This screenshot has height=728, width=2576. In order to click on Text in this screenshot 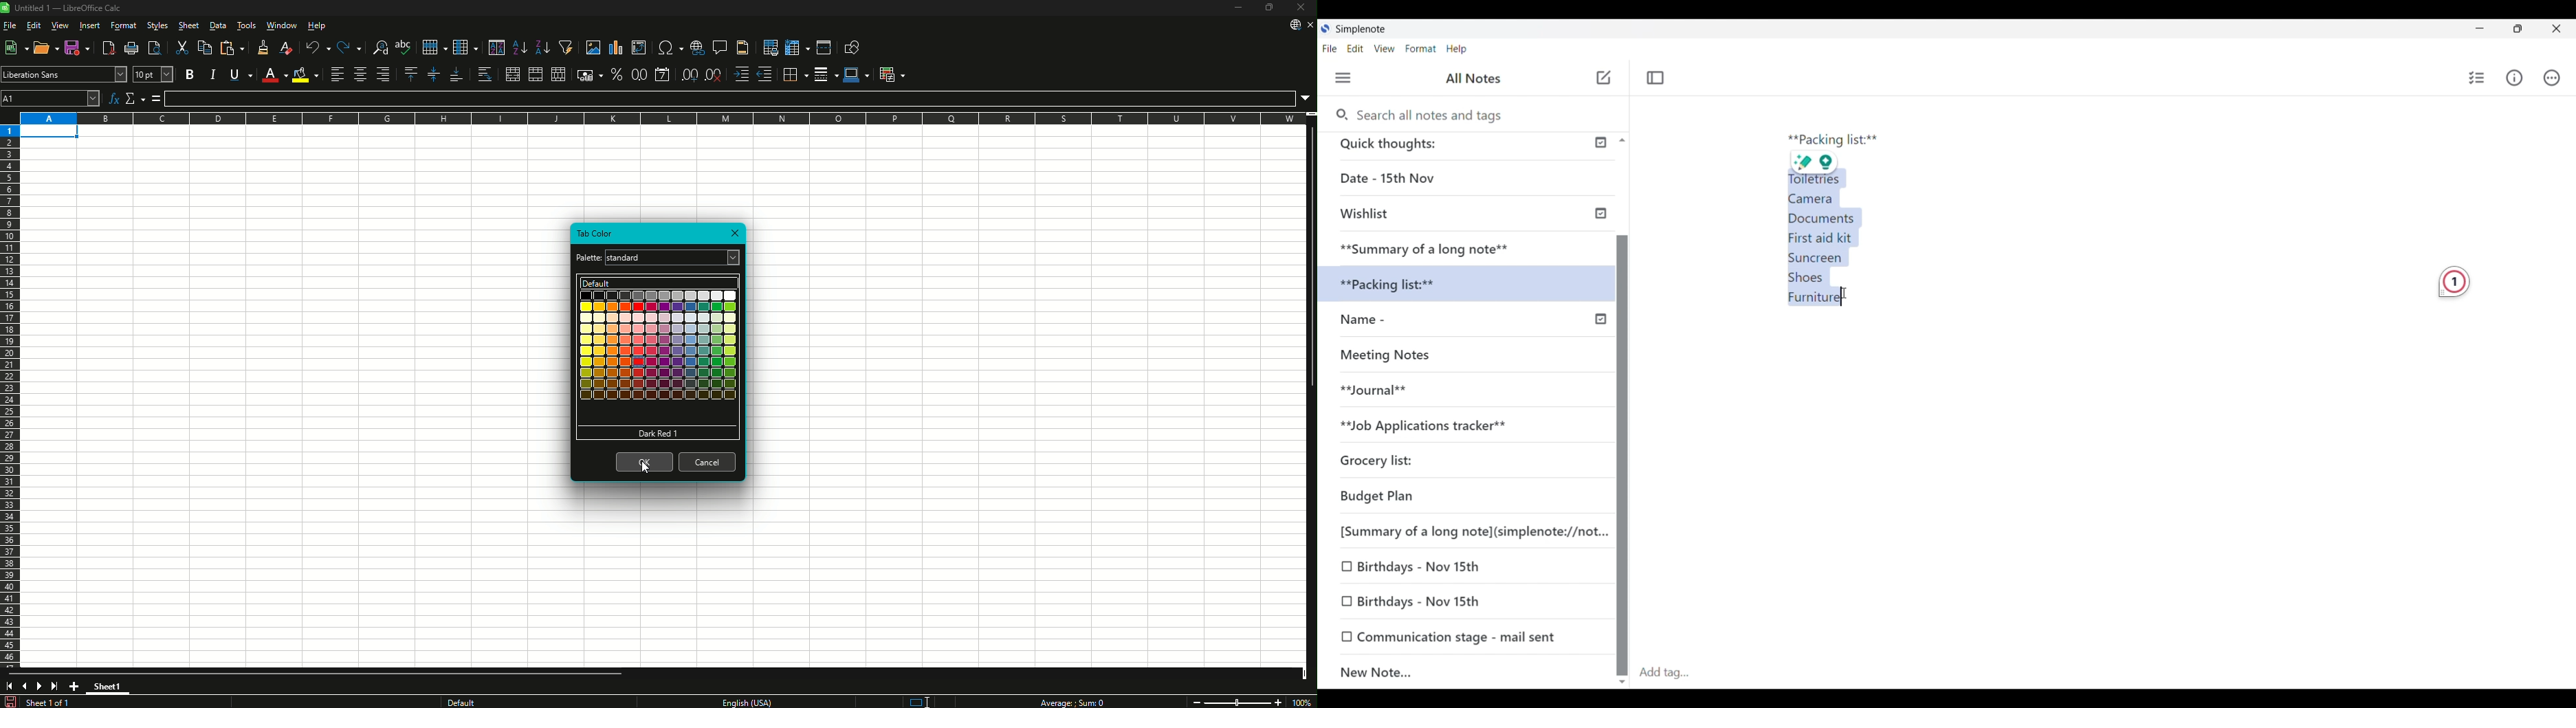, I will do `click(588, 258)`.